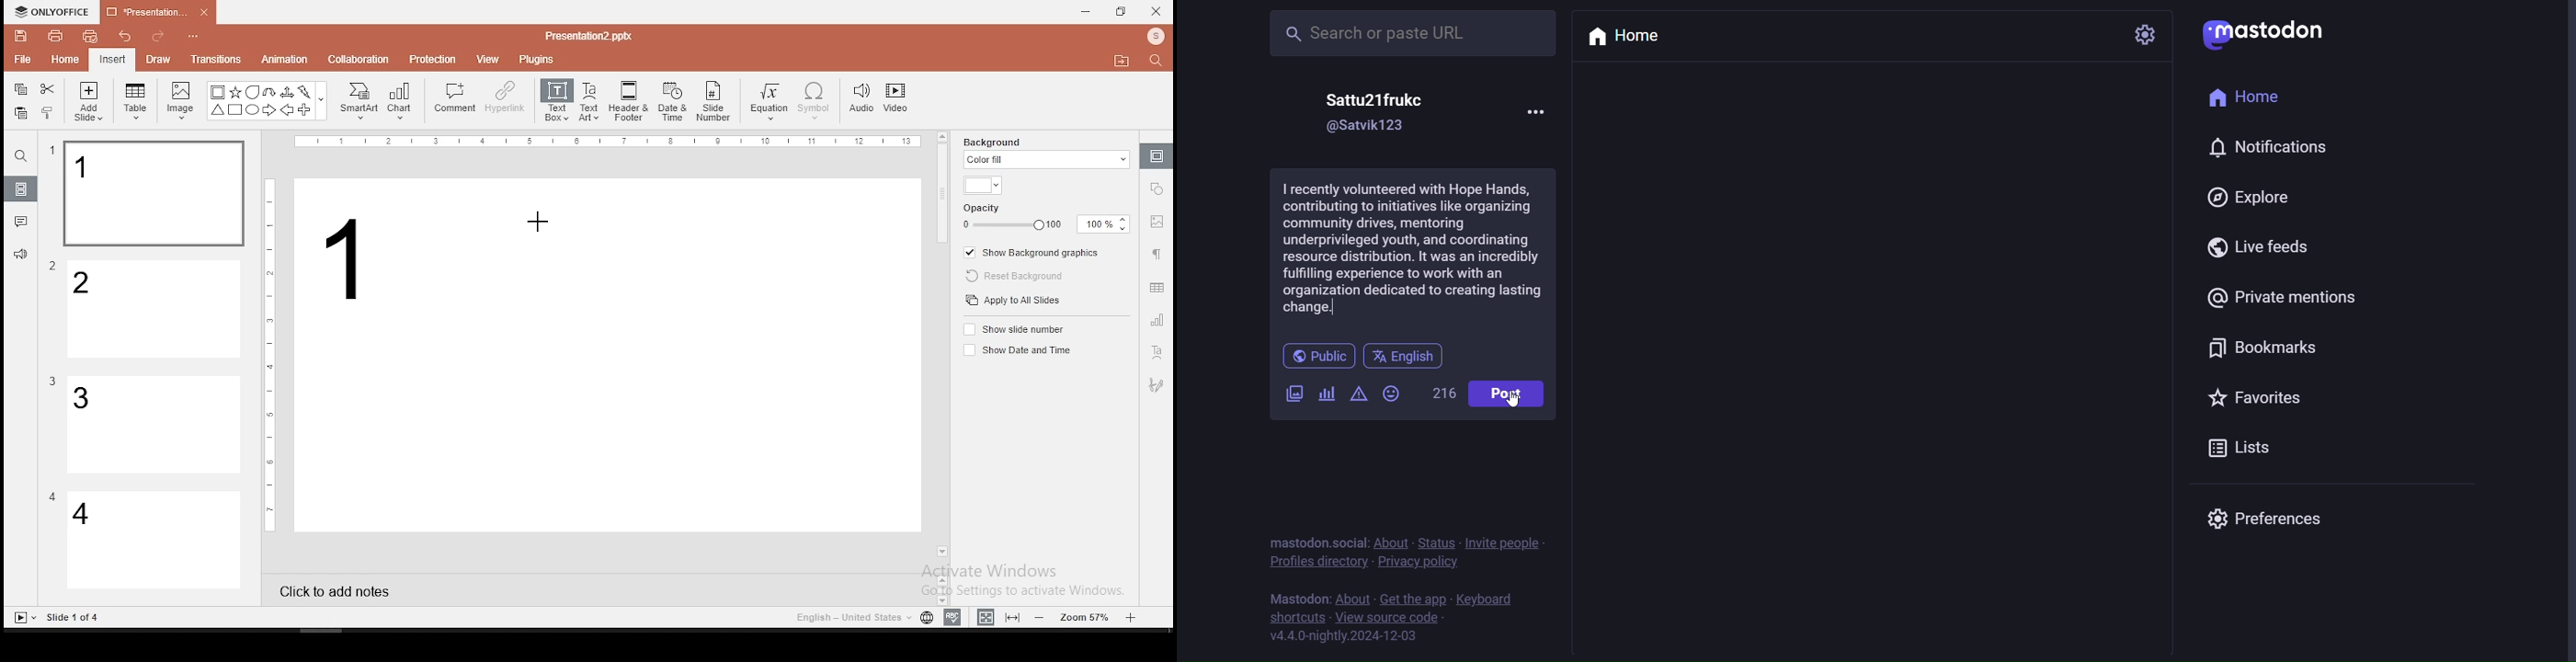  Describe the element at coordinates (1315, 356) in the screenshot. I see `public` at that location.